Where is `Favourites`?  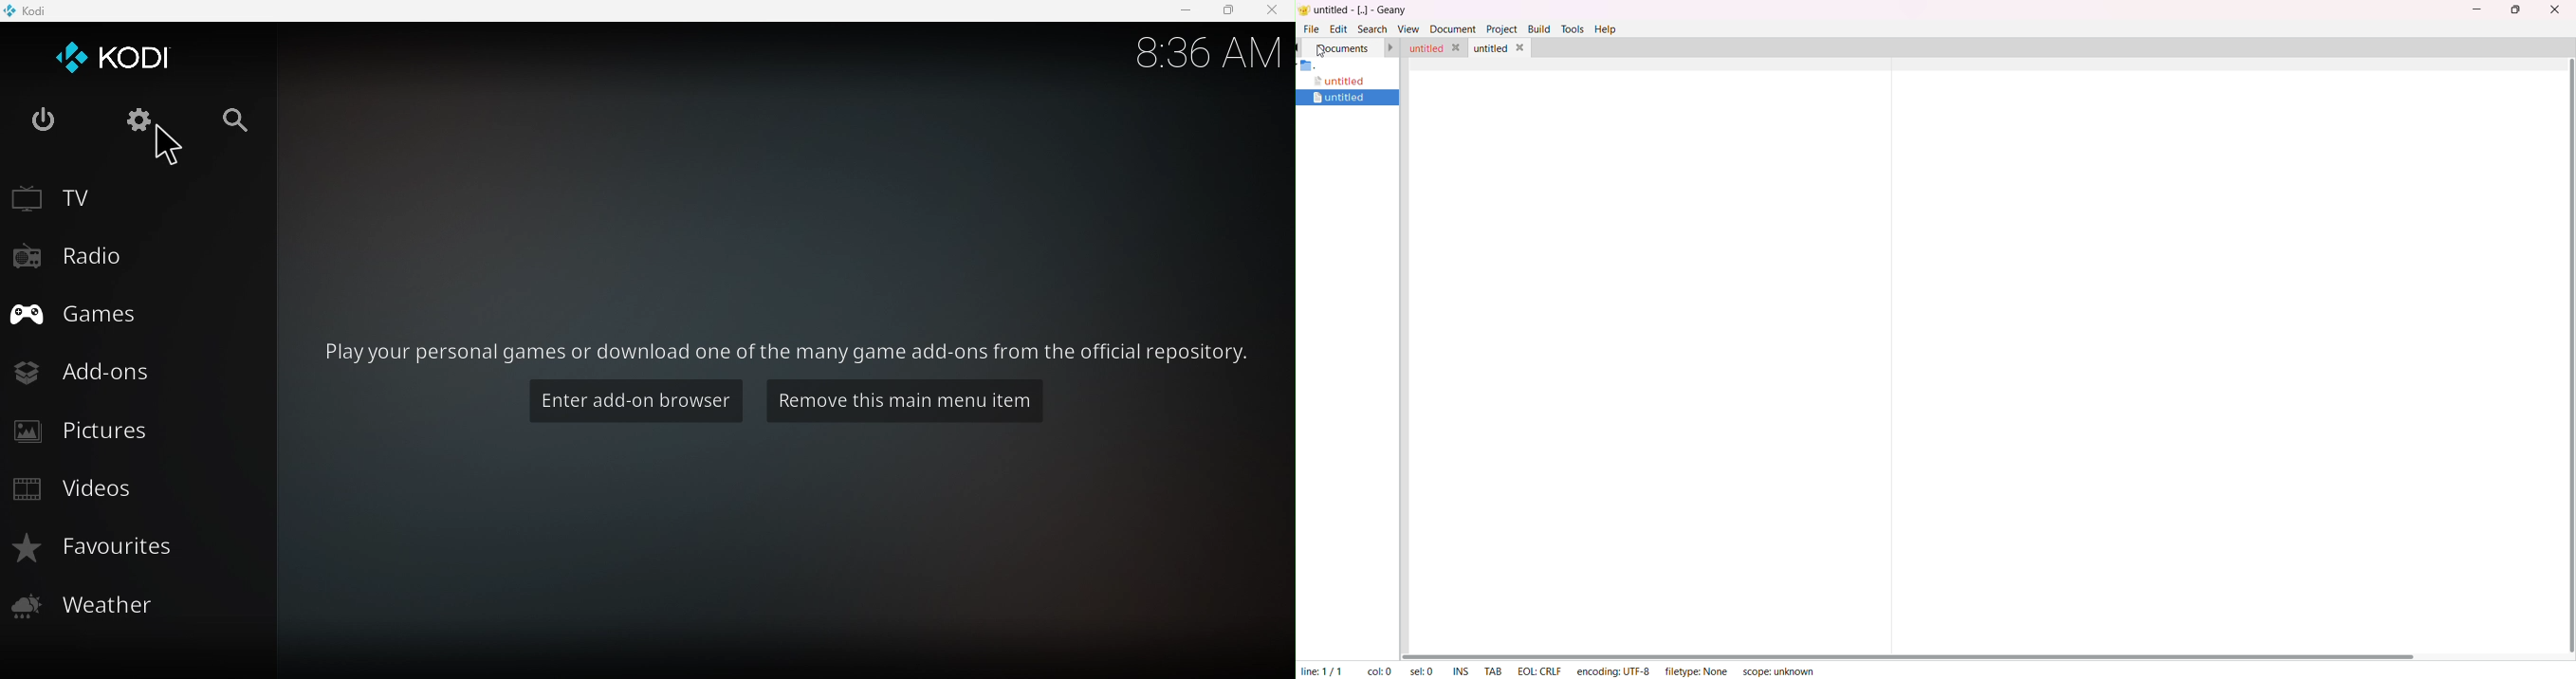 Favourites is located at coordinates (138, 549).